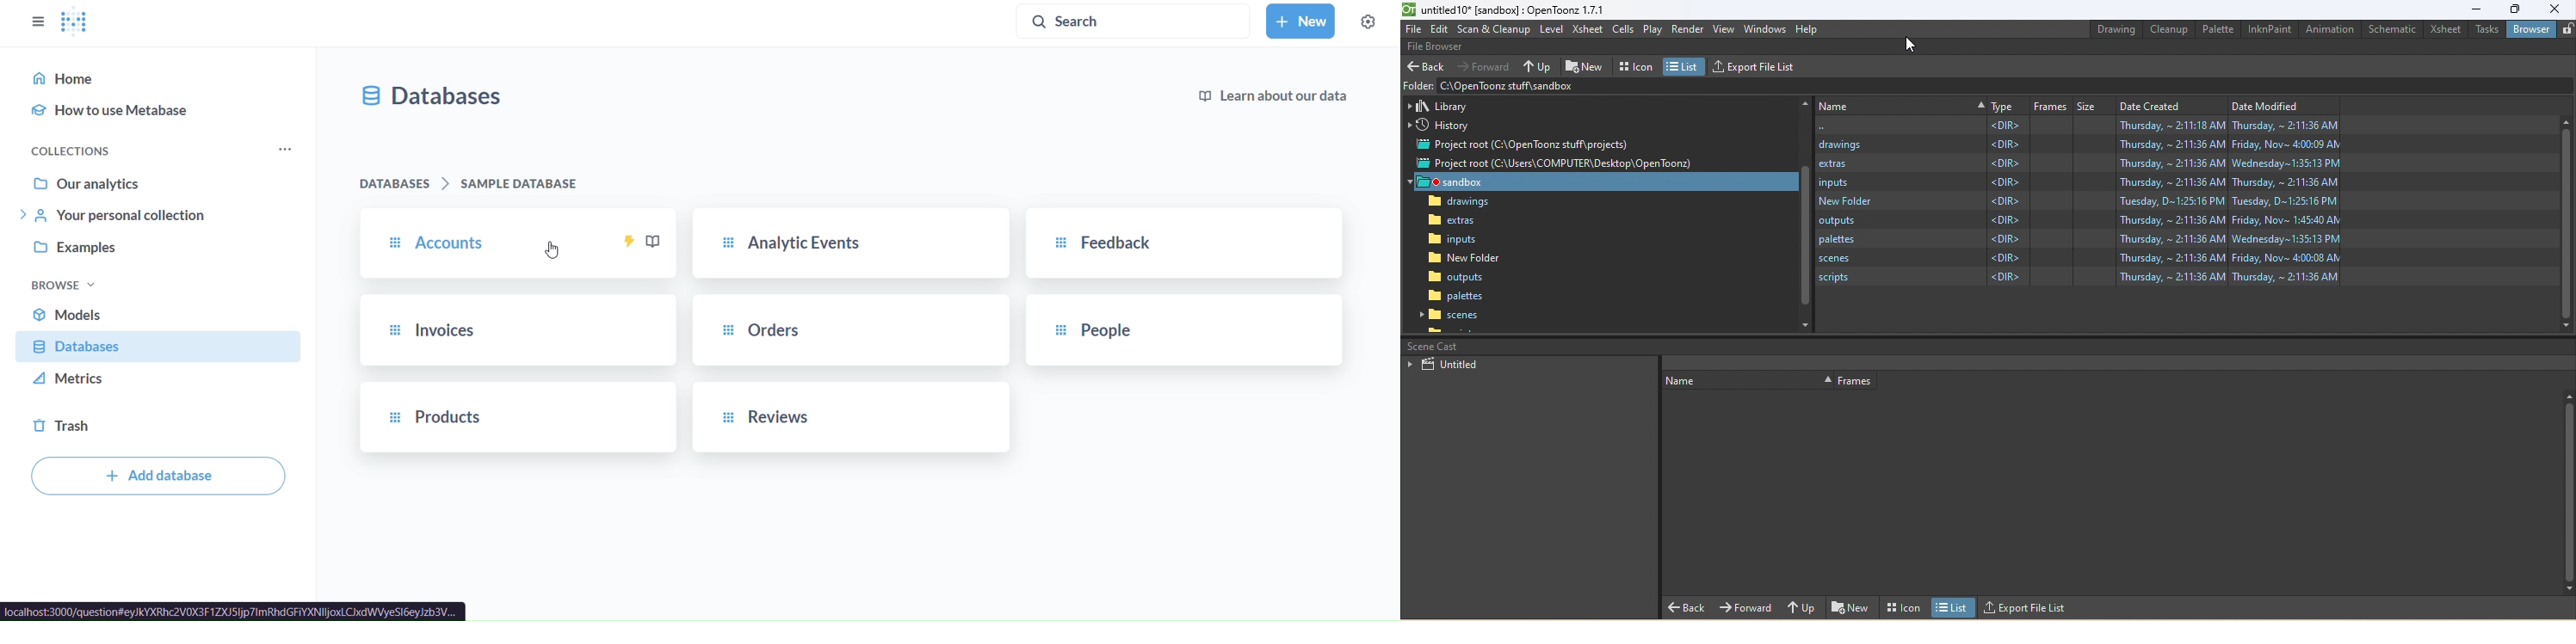  What do you see at coordinates (2028, 608) in the screenshot?
I see `Export file list` at bounding box center [2028, 608].